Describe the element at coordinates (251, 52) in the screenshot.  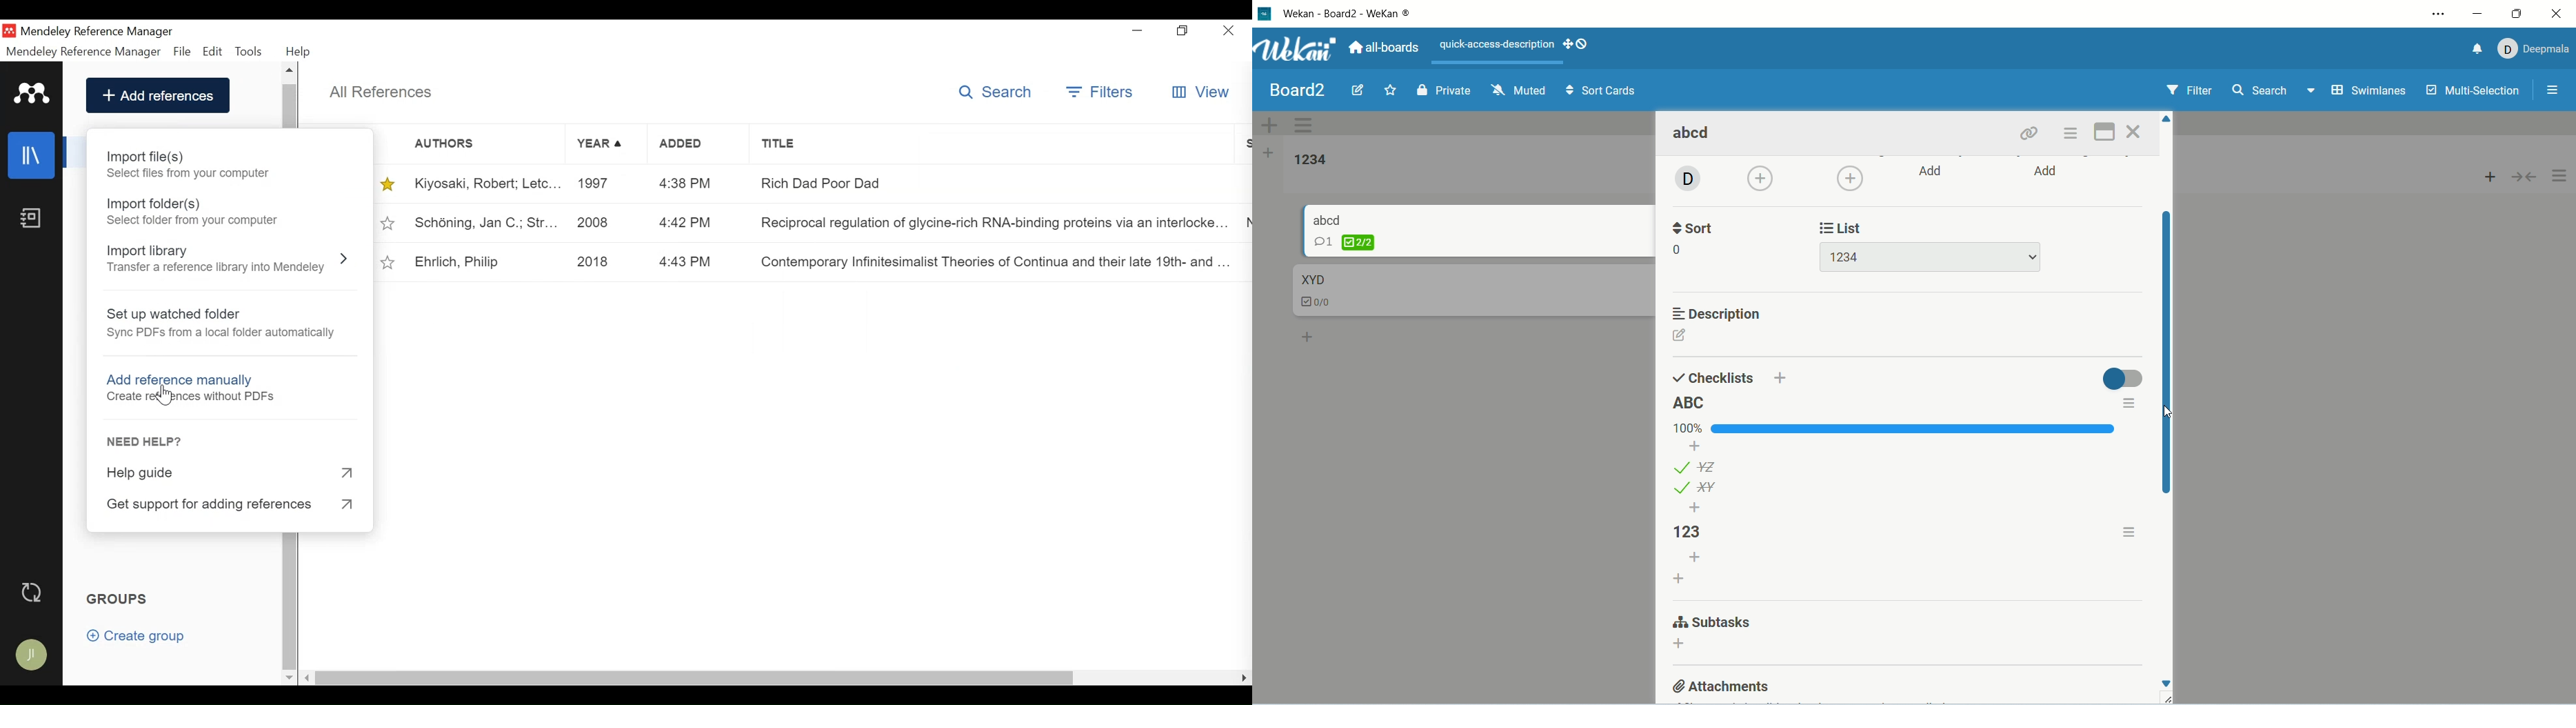
I see `Tools` at that location.